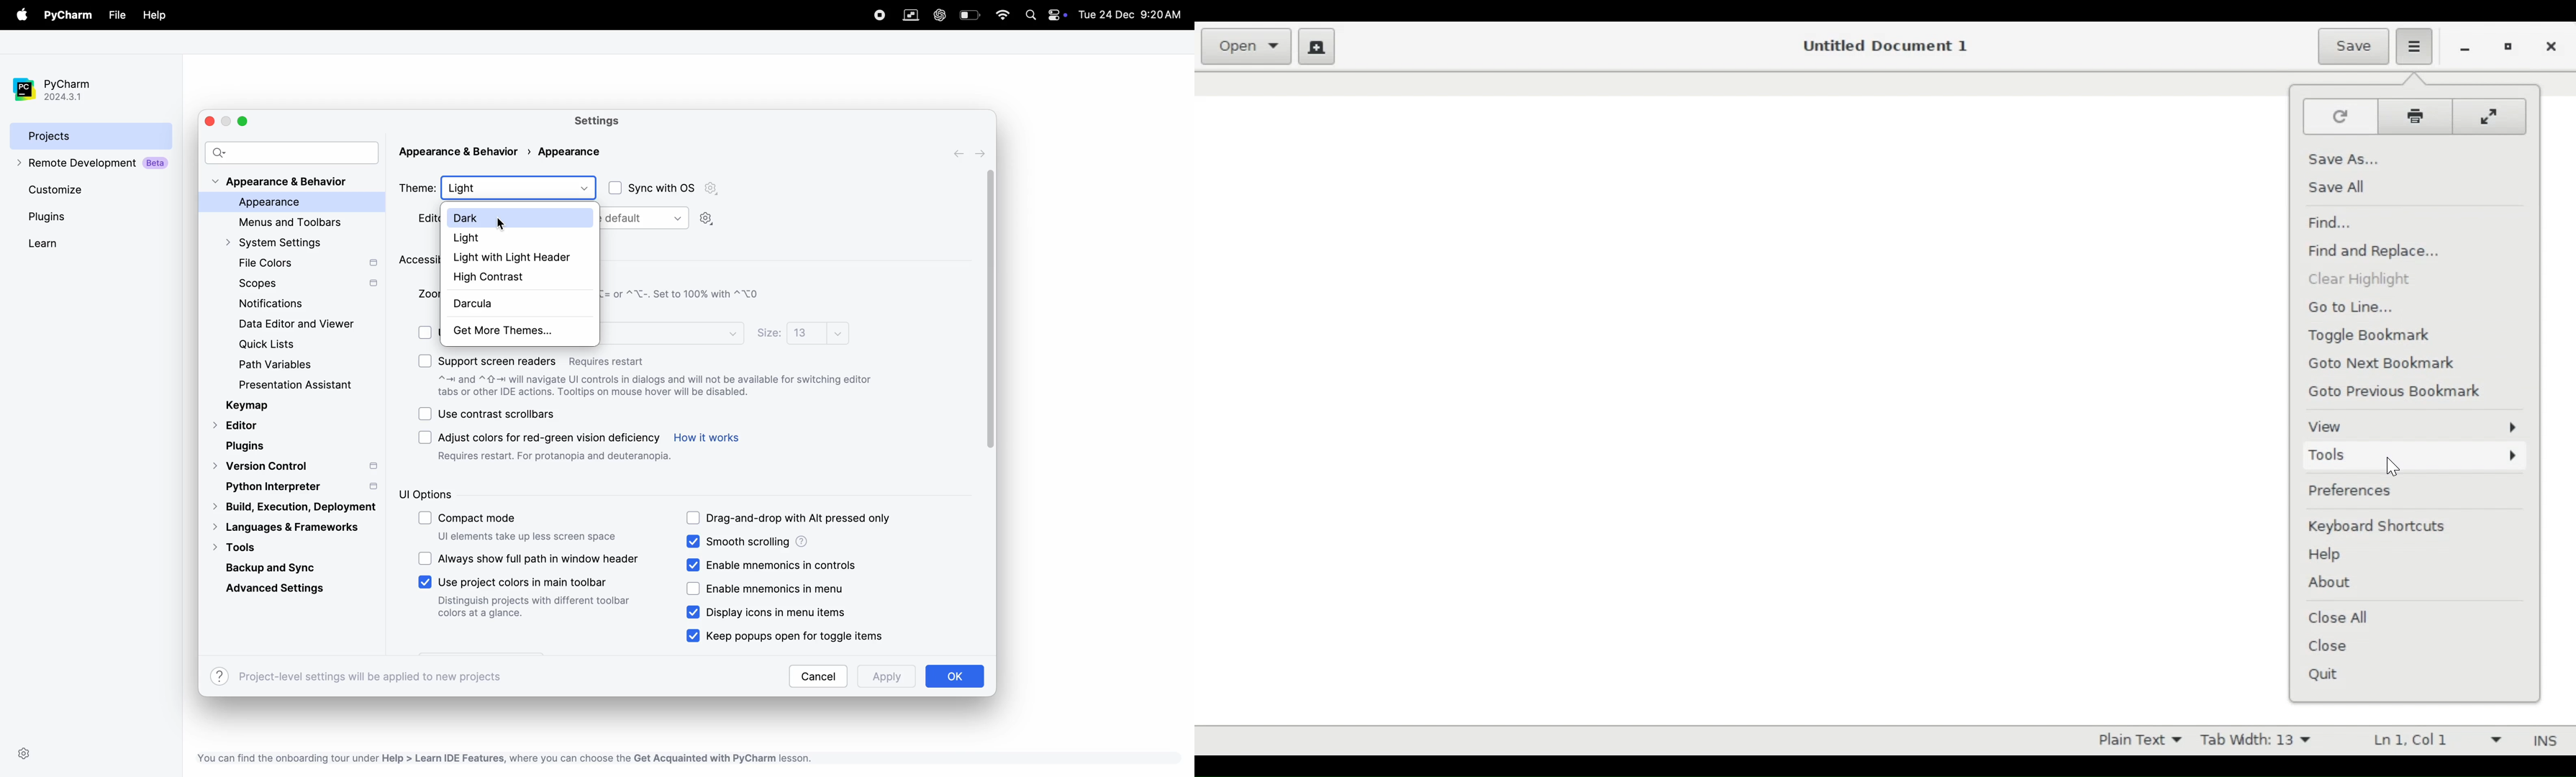  I want to click on wifi, so click(1003, 15).